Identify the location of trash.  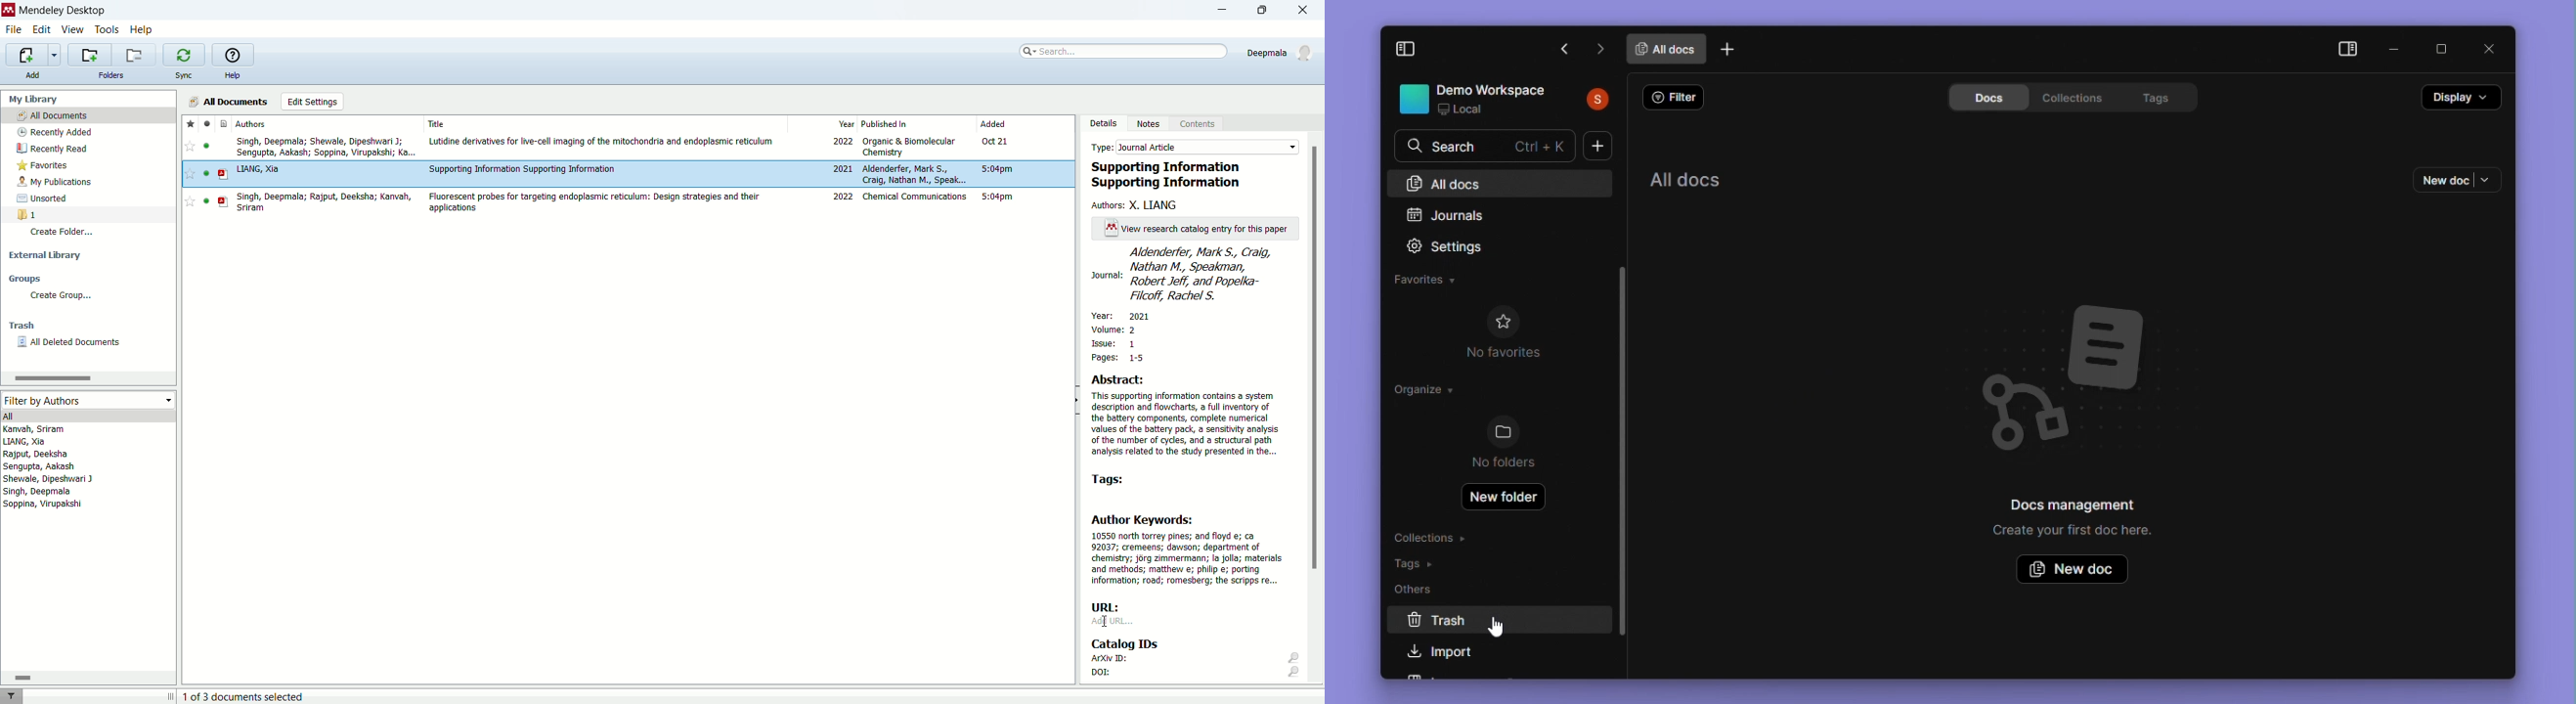
(21, 325).